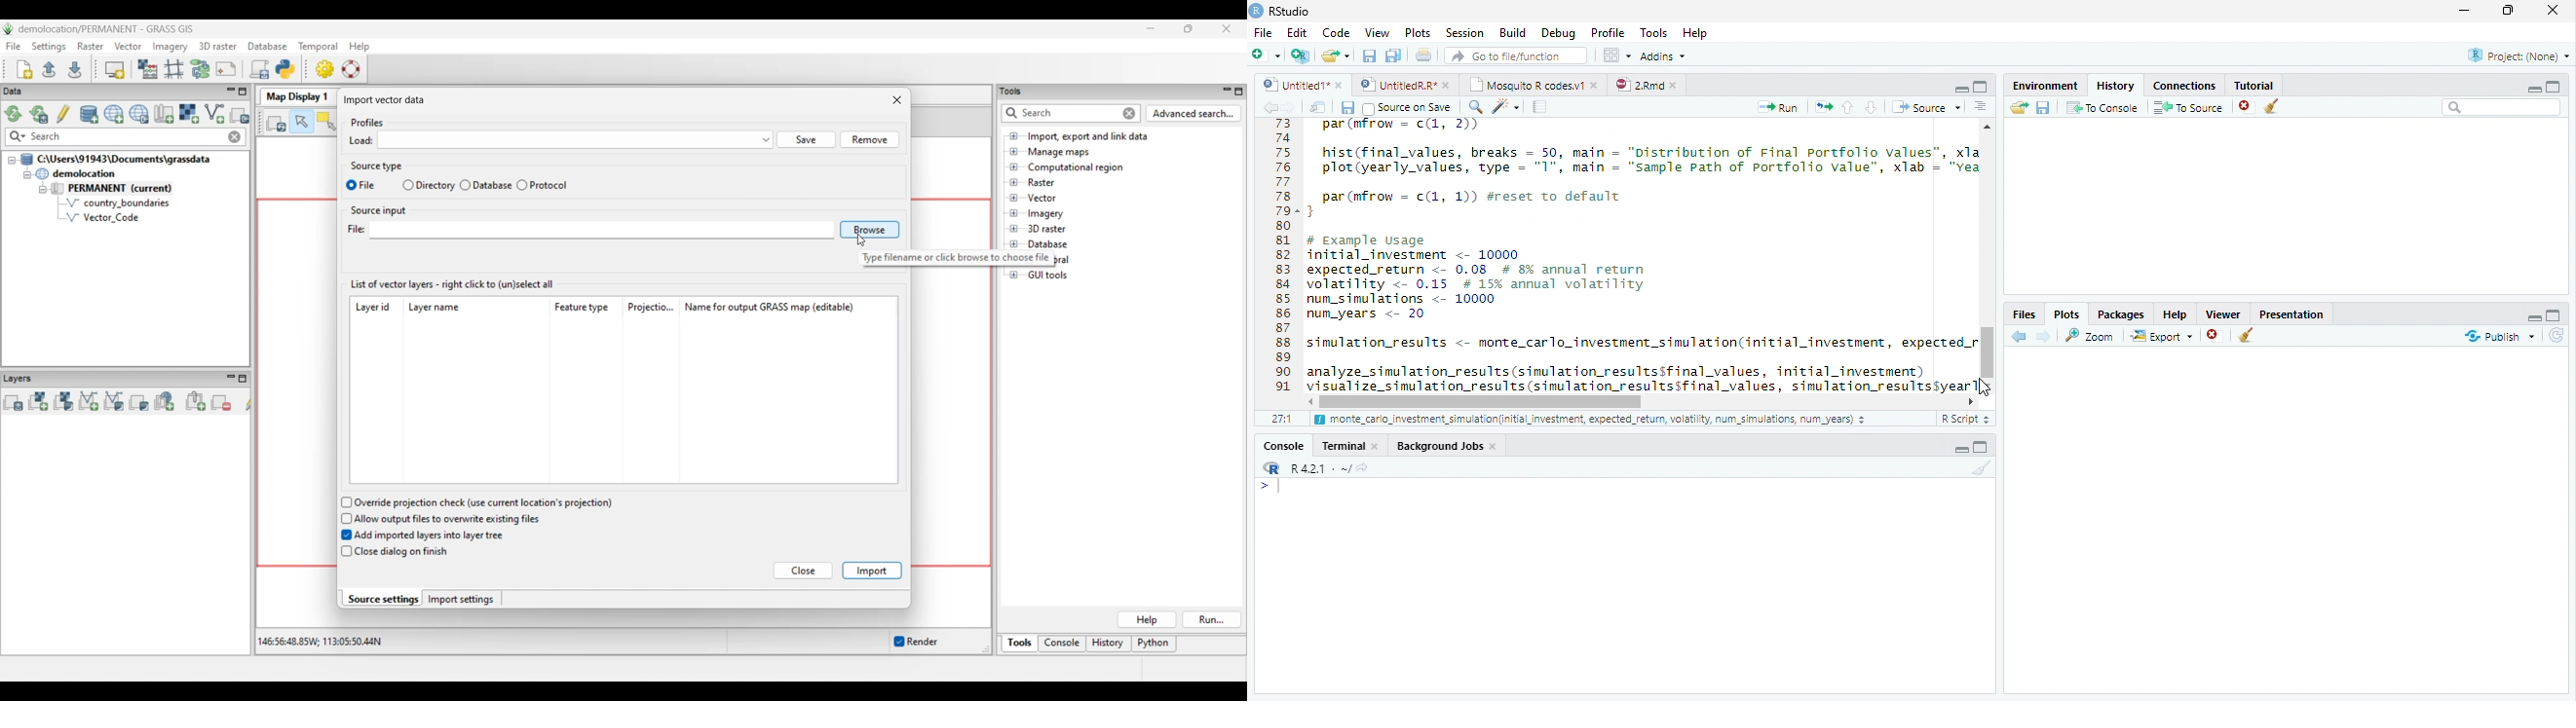 The image size is (2576, 728). Describe the element at coordinates (1269, 107) in the screenshot. I see `previous source location` at that location.